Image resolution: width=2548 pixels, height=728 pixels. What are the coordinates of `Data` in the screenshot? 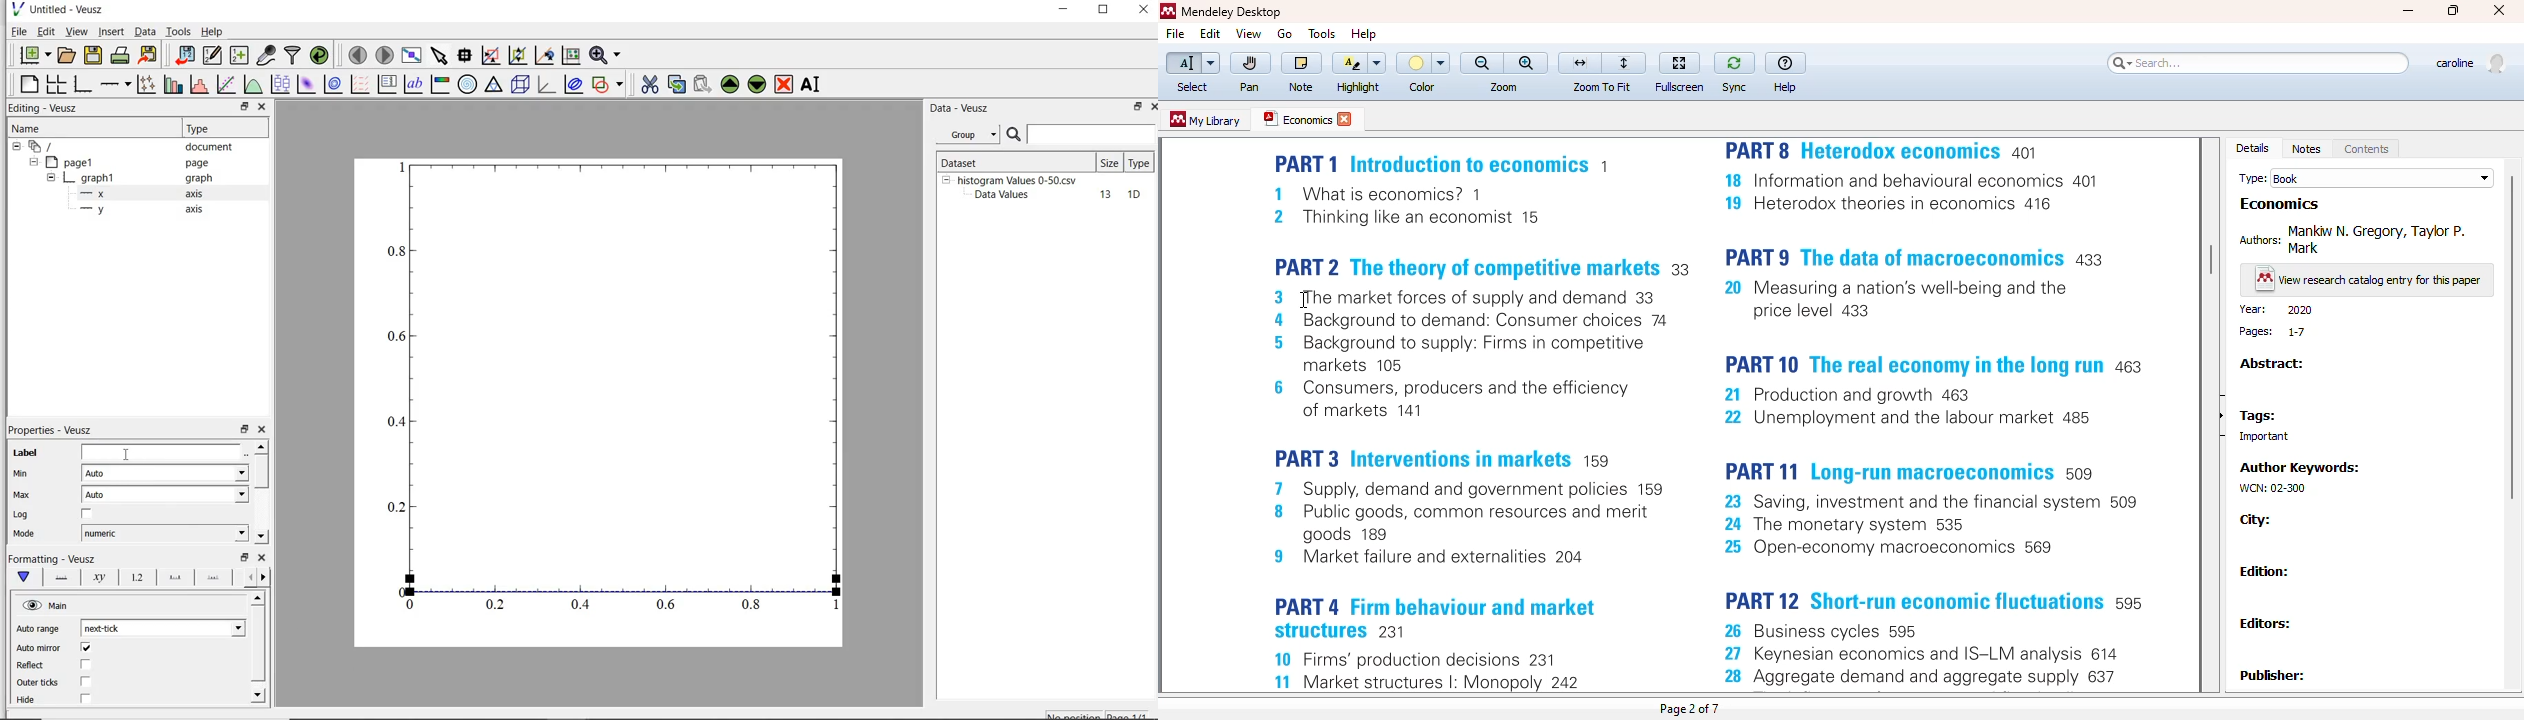 It's located at (145, 31).